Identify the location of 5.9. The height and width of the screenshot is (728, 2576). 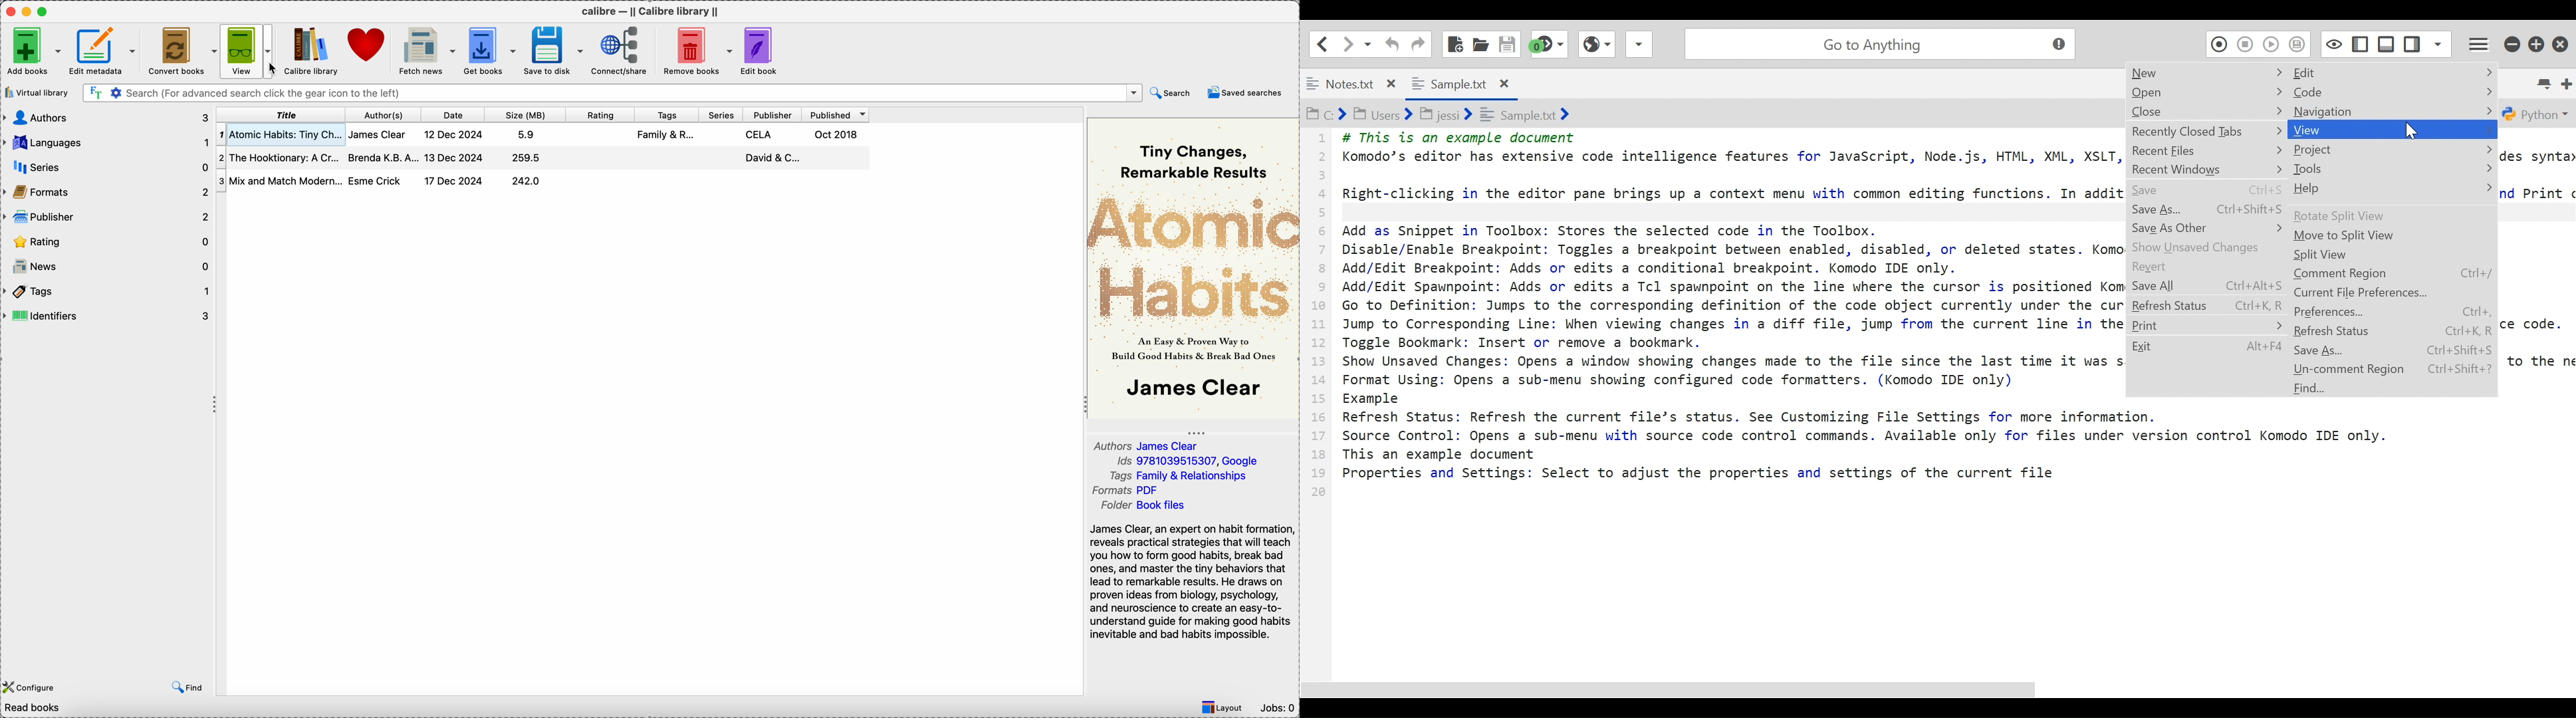
(528, 134).